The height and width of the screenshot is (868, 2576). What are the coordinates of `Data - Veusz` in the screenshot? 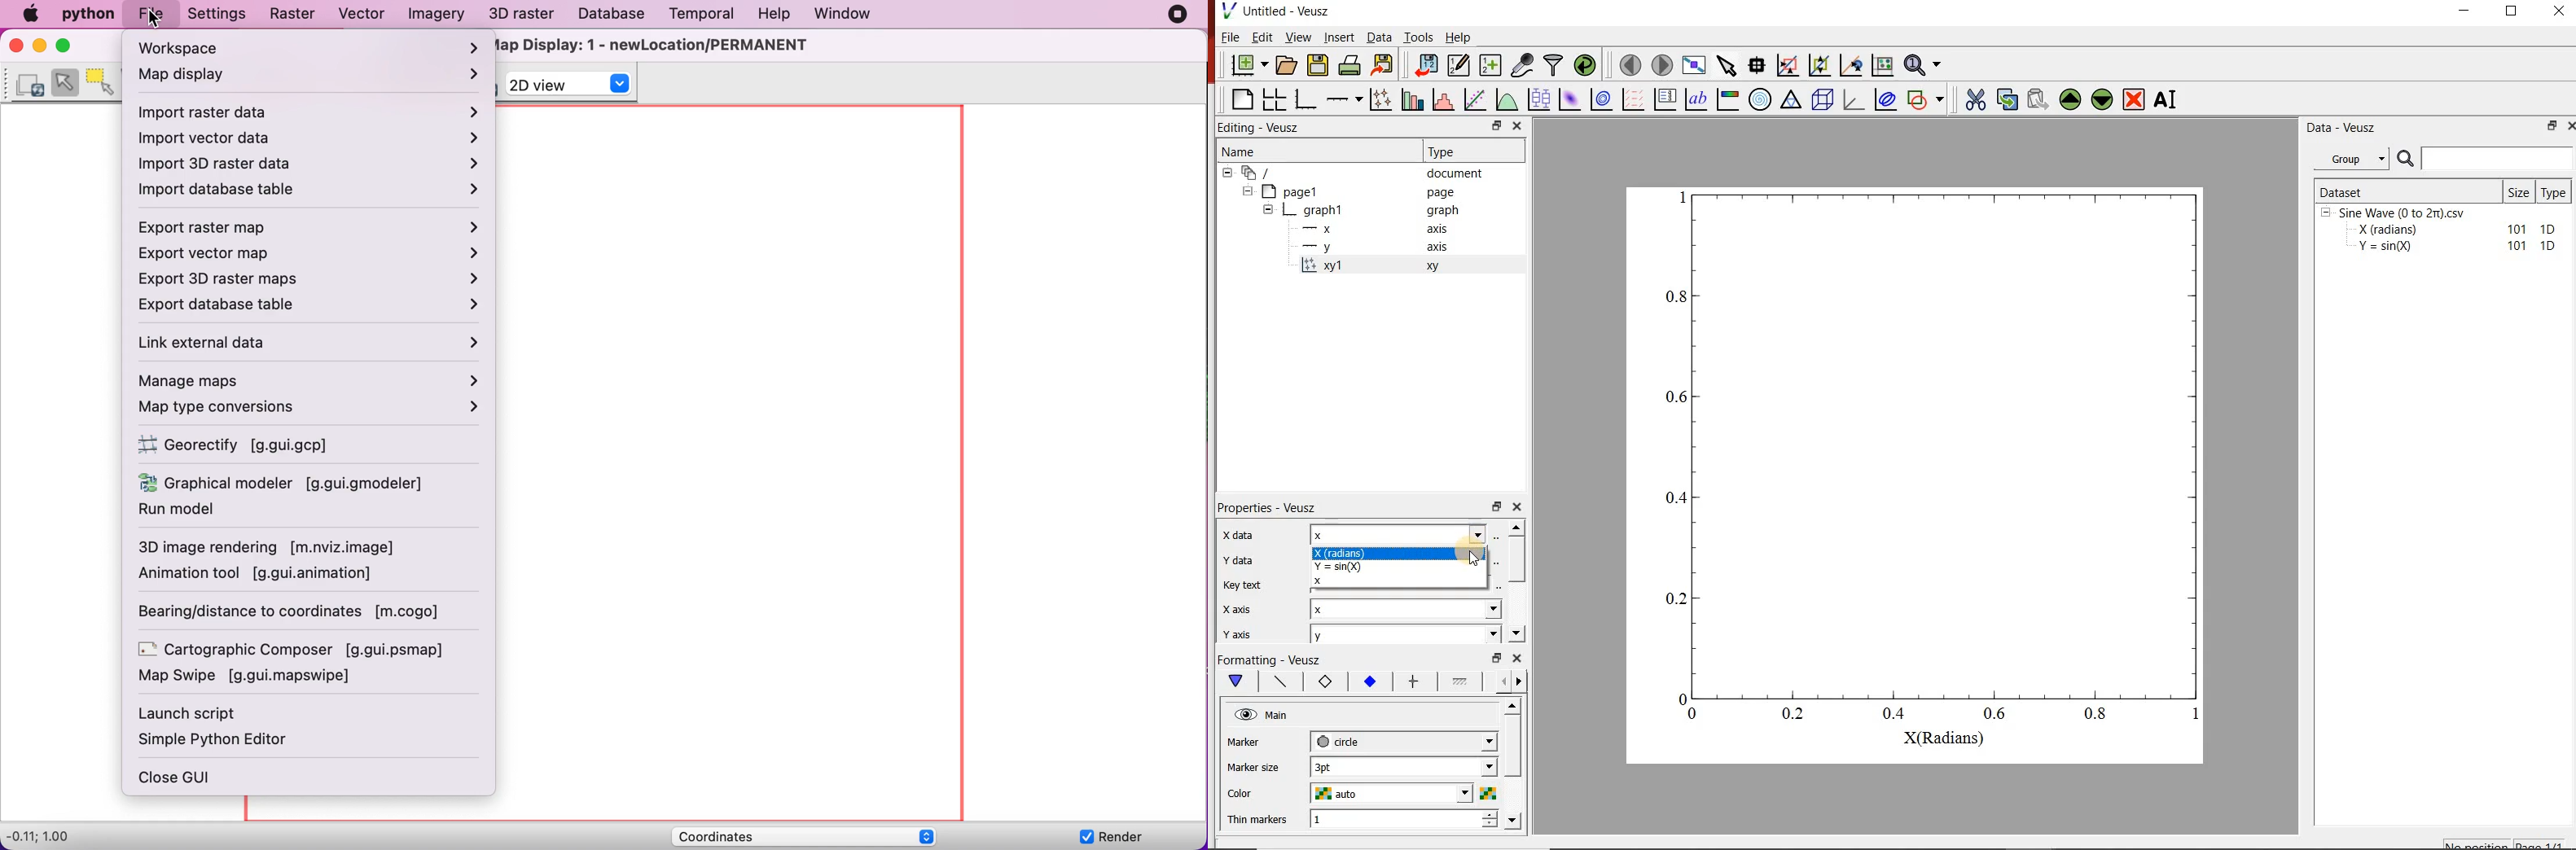 It's located at (2344, 129).